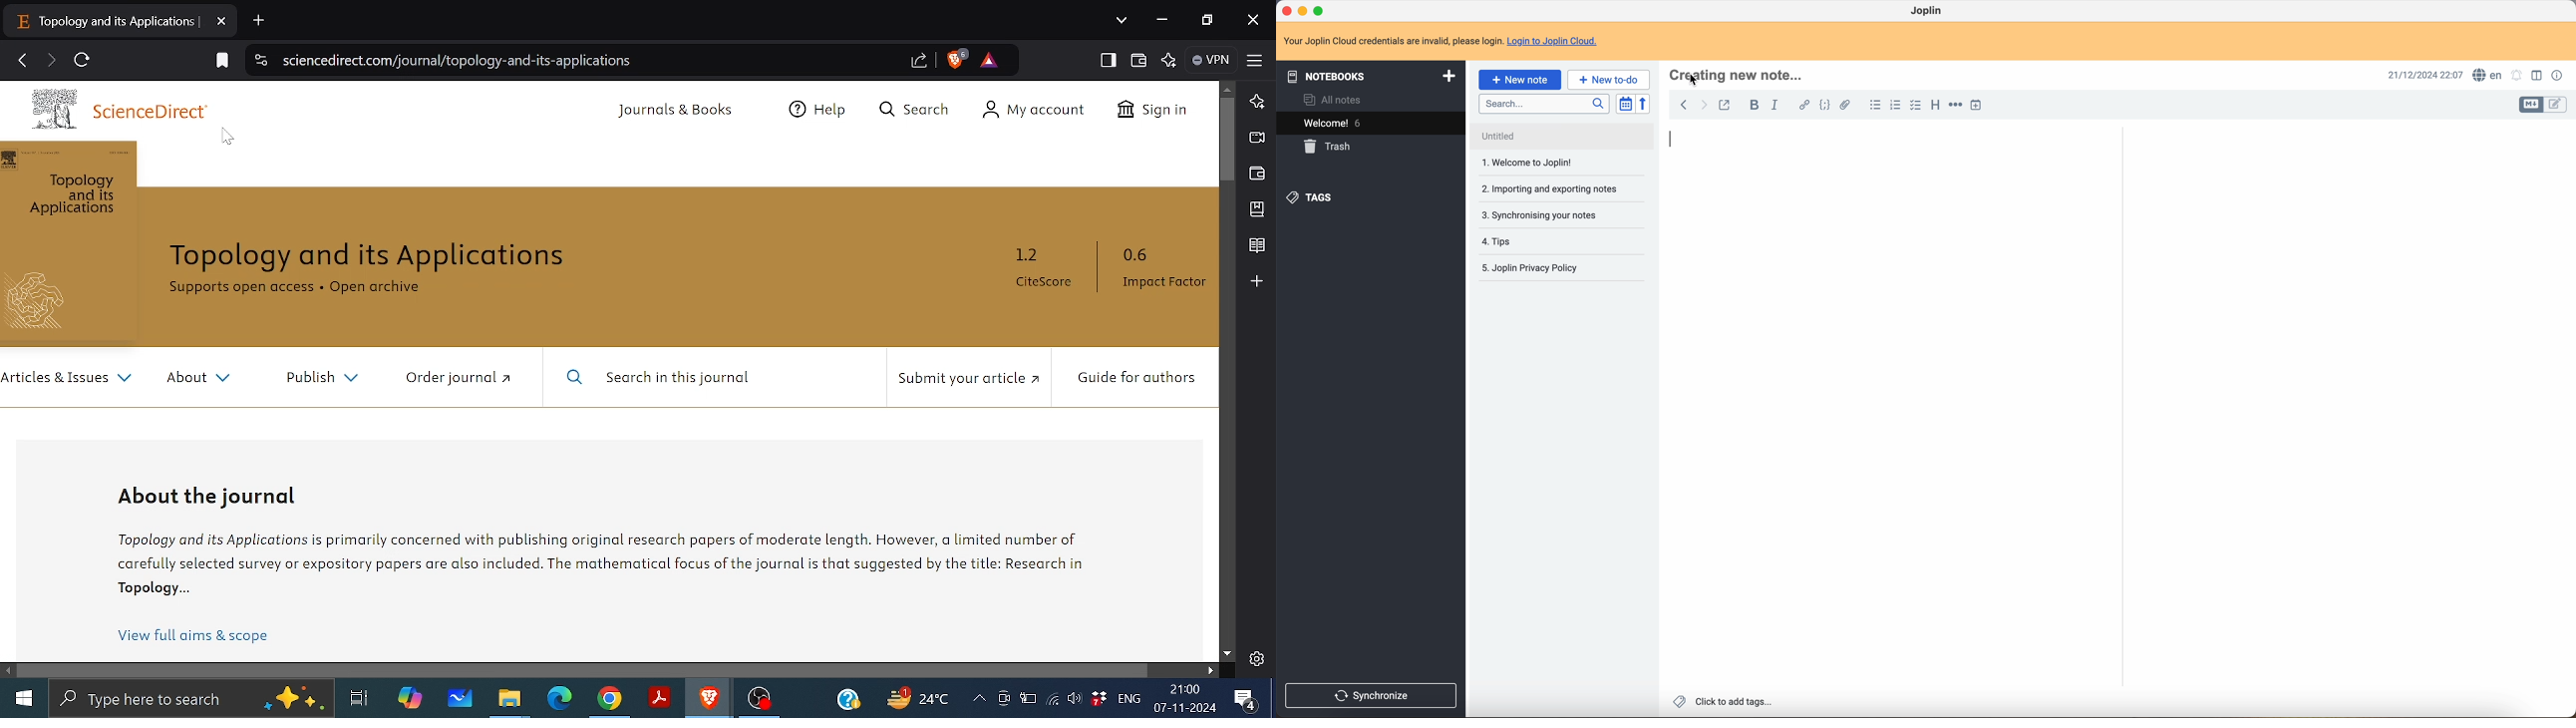 Image resolution: width=2576 pixels, height=728 pixels. I want to click on checkbox, so click(1916, 106).